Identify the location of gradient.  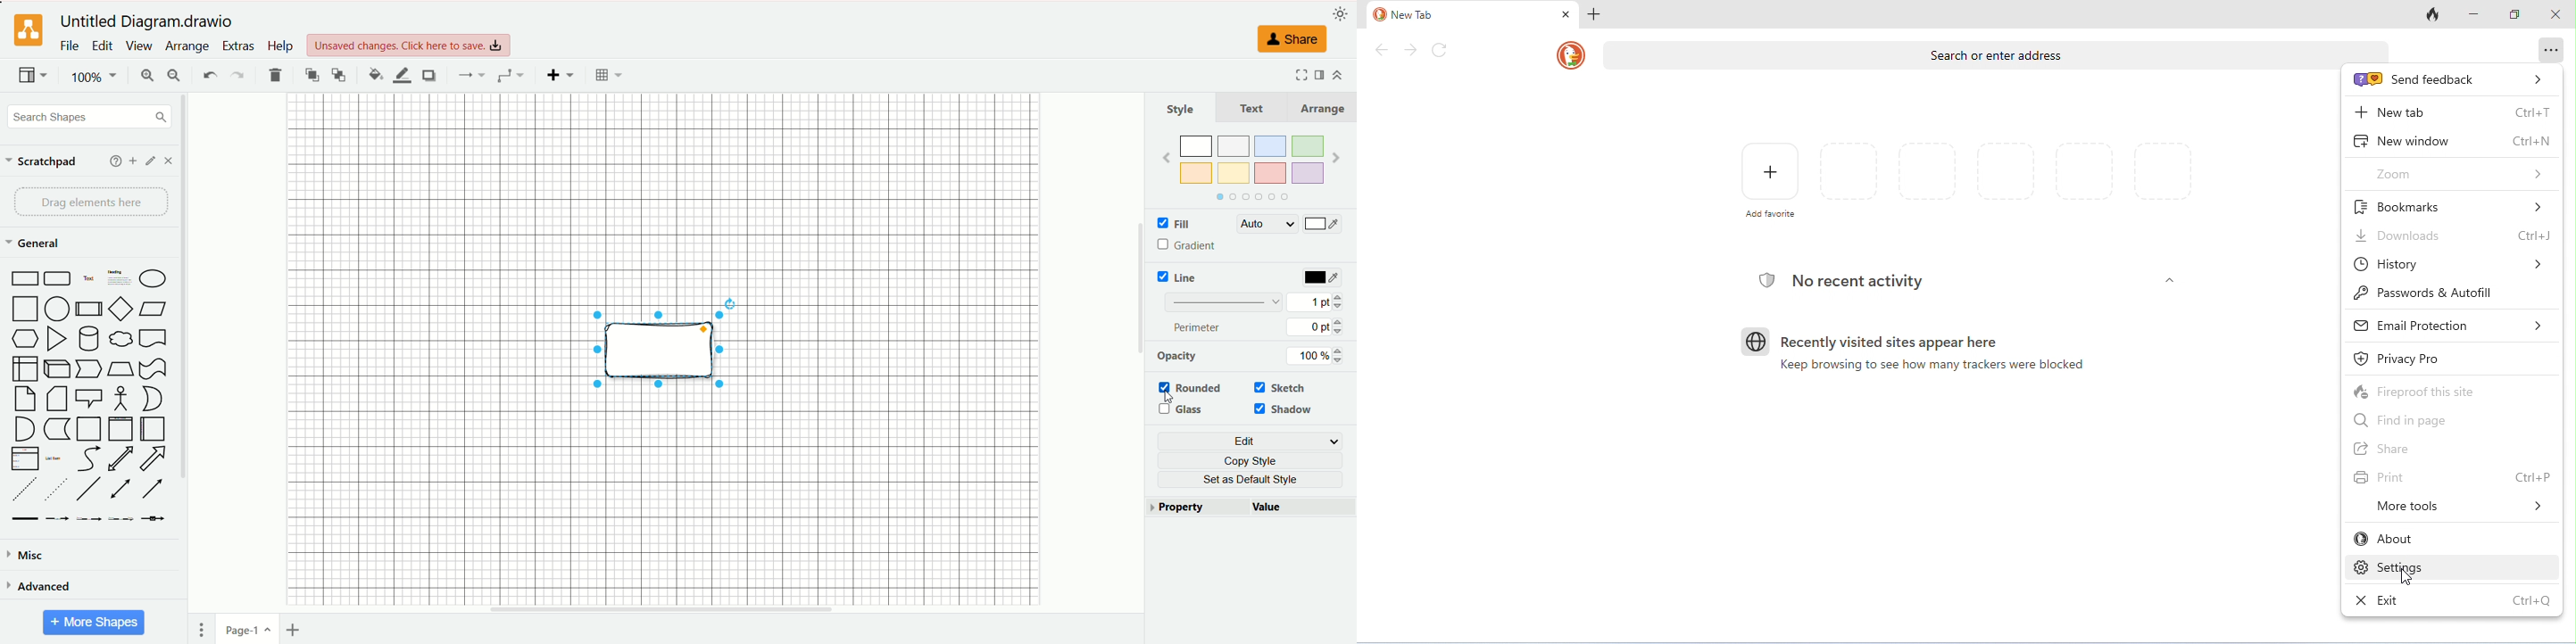
(1189, 246).